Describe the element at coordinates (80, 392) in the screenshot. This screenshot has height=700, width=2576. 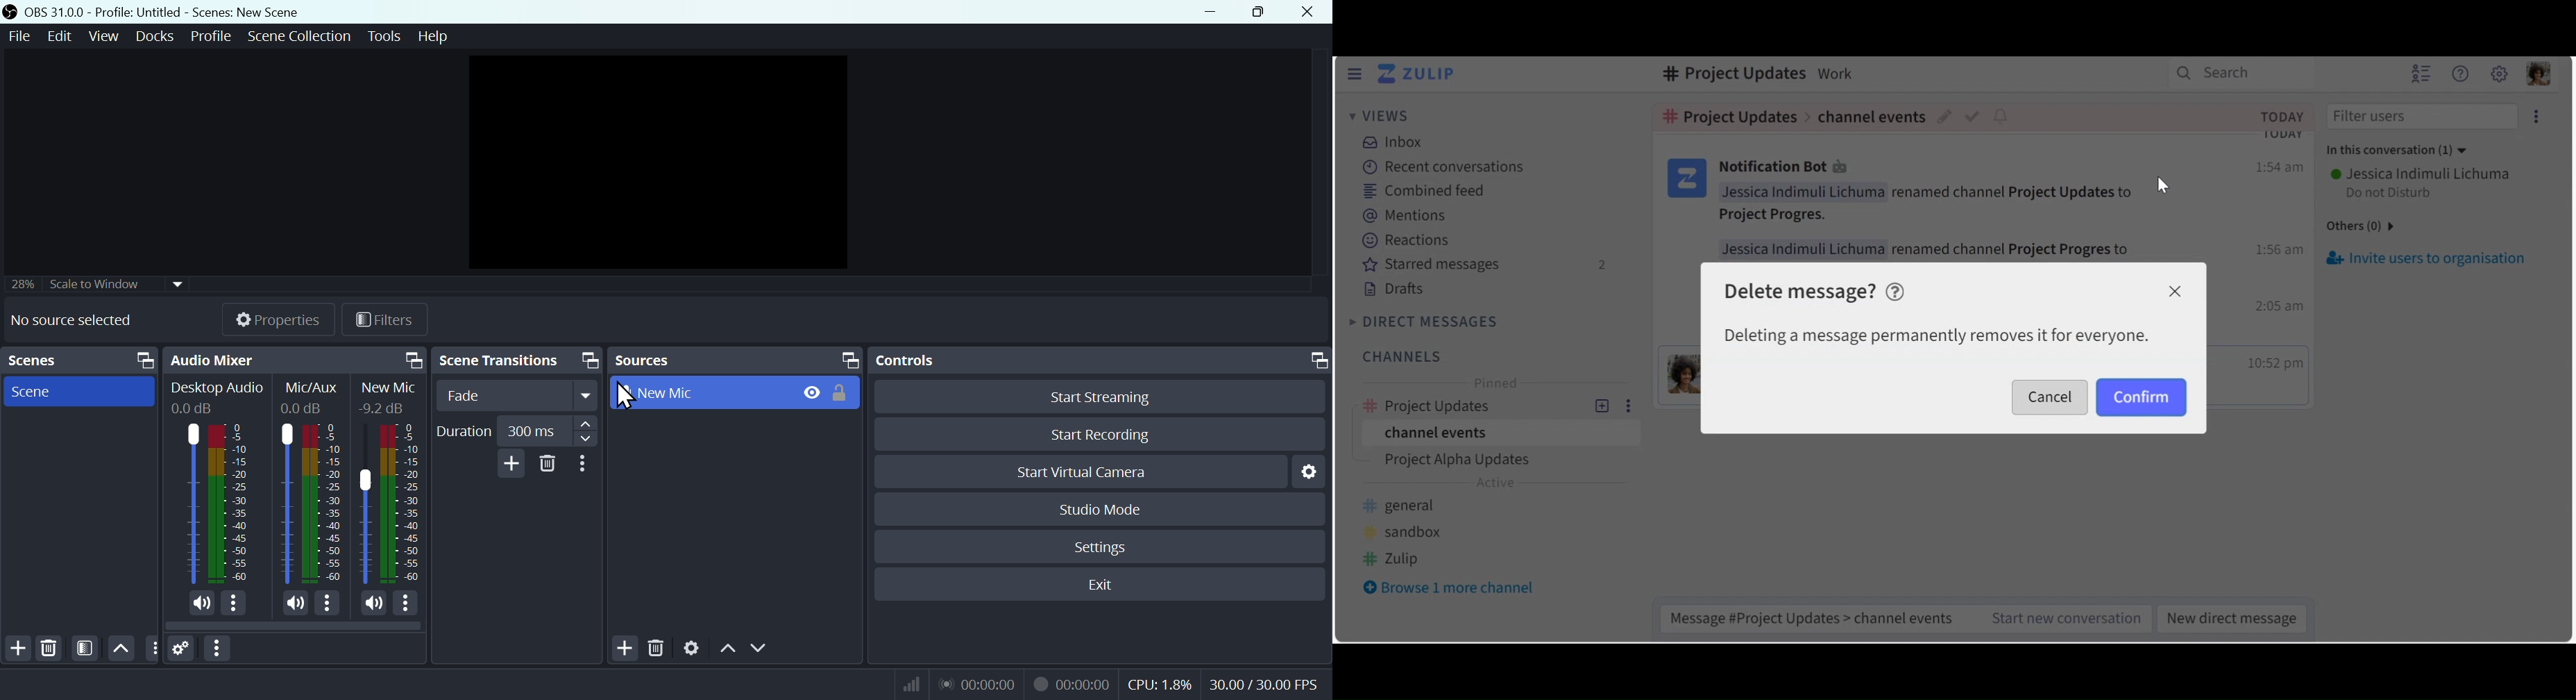
I see `Scene` at that location.